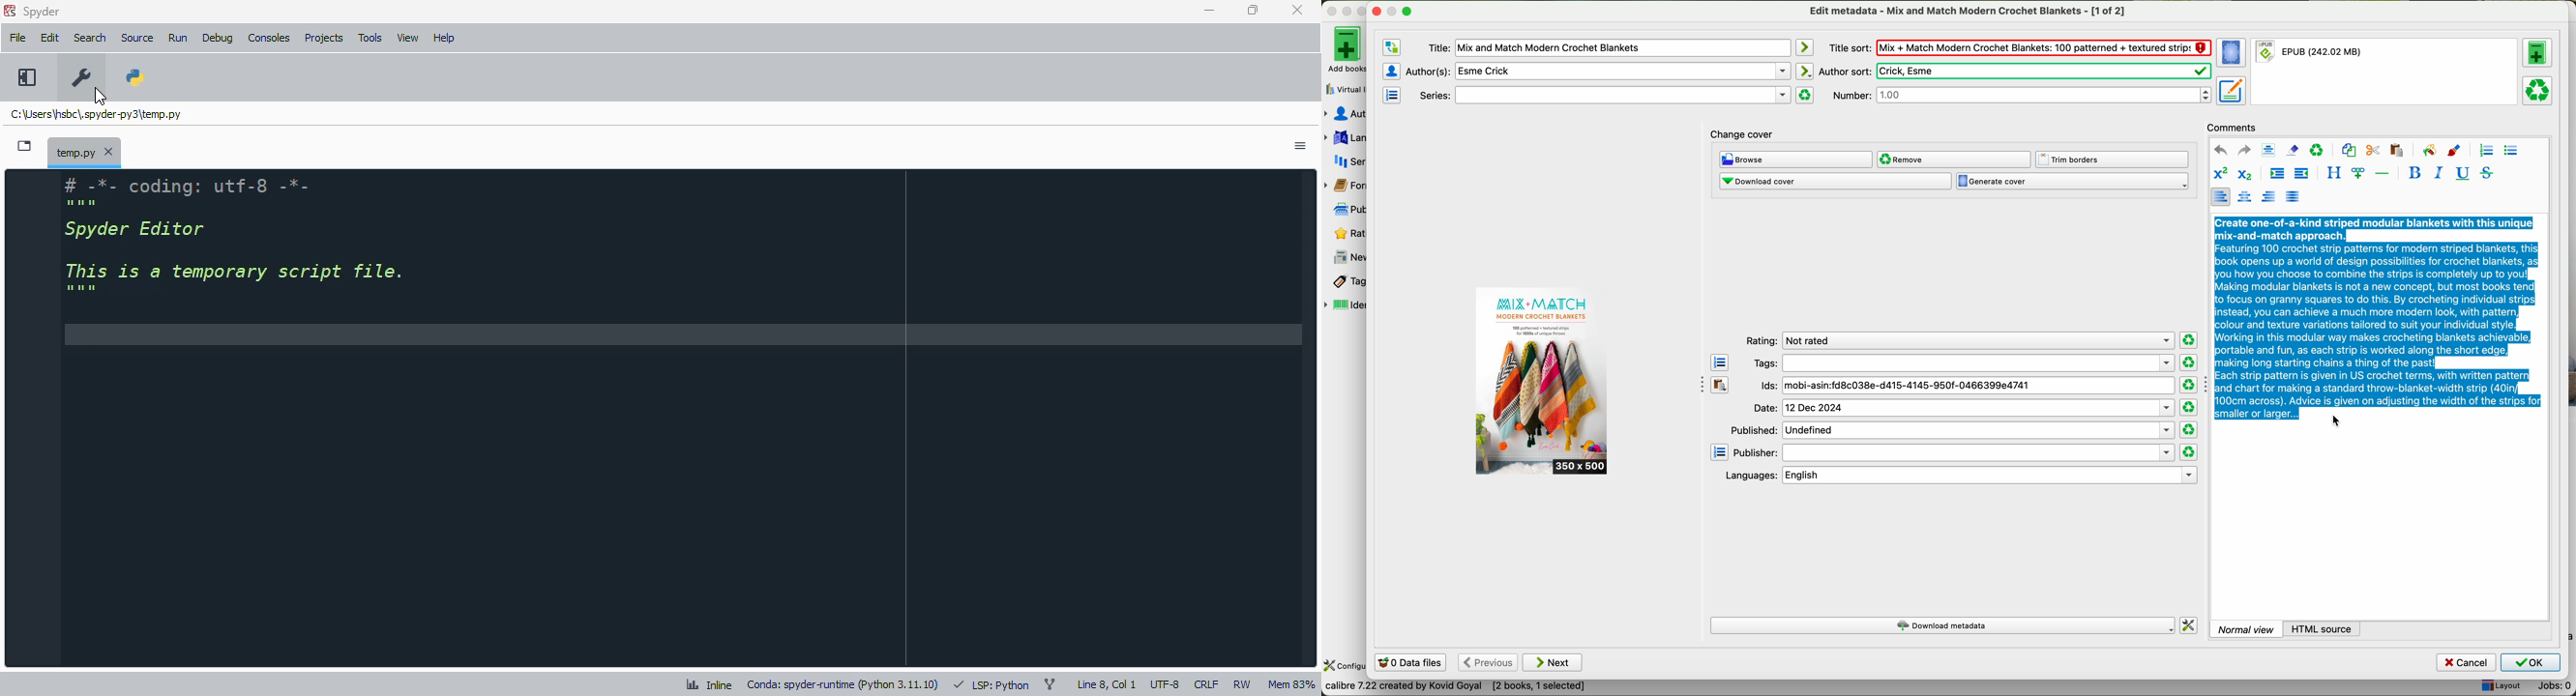  Describe the element at coordinates (844, 683) in the screenshot. I see `conda: spyder-runtime (python 3. 11. 10)` at that location.